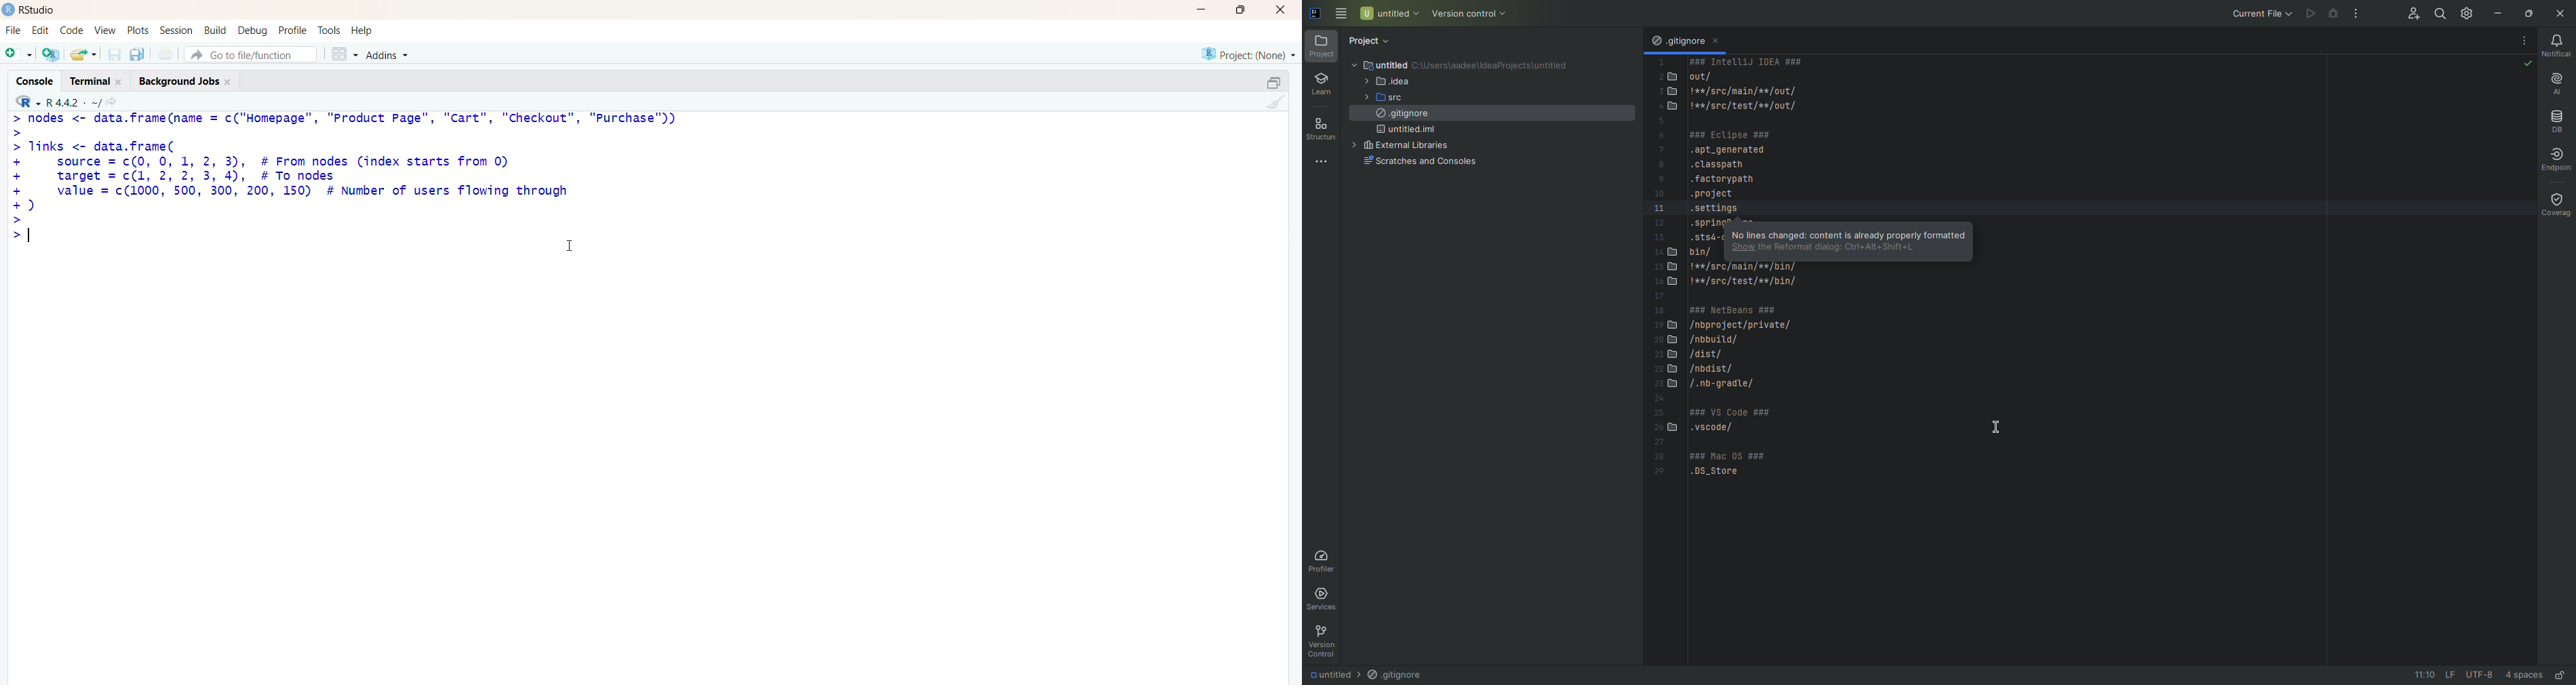 The height and width of the screenshot is (700, 2576). I want to click on terminal, so click(93, 81).